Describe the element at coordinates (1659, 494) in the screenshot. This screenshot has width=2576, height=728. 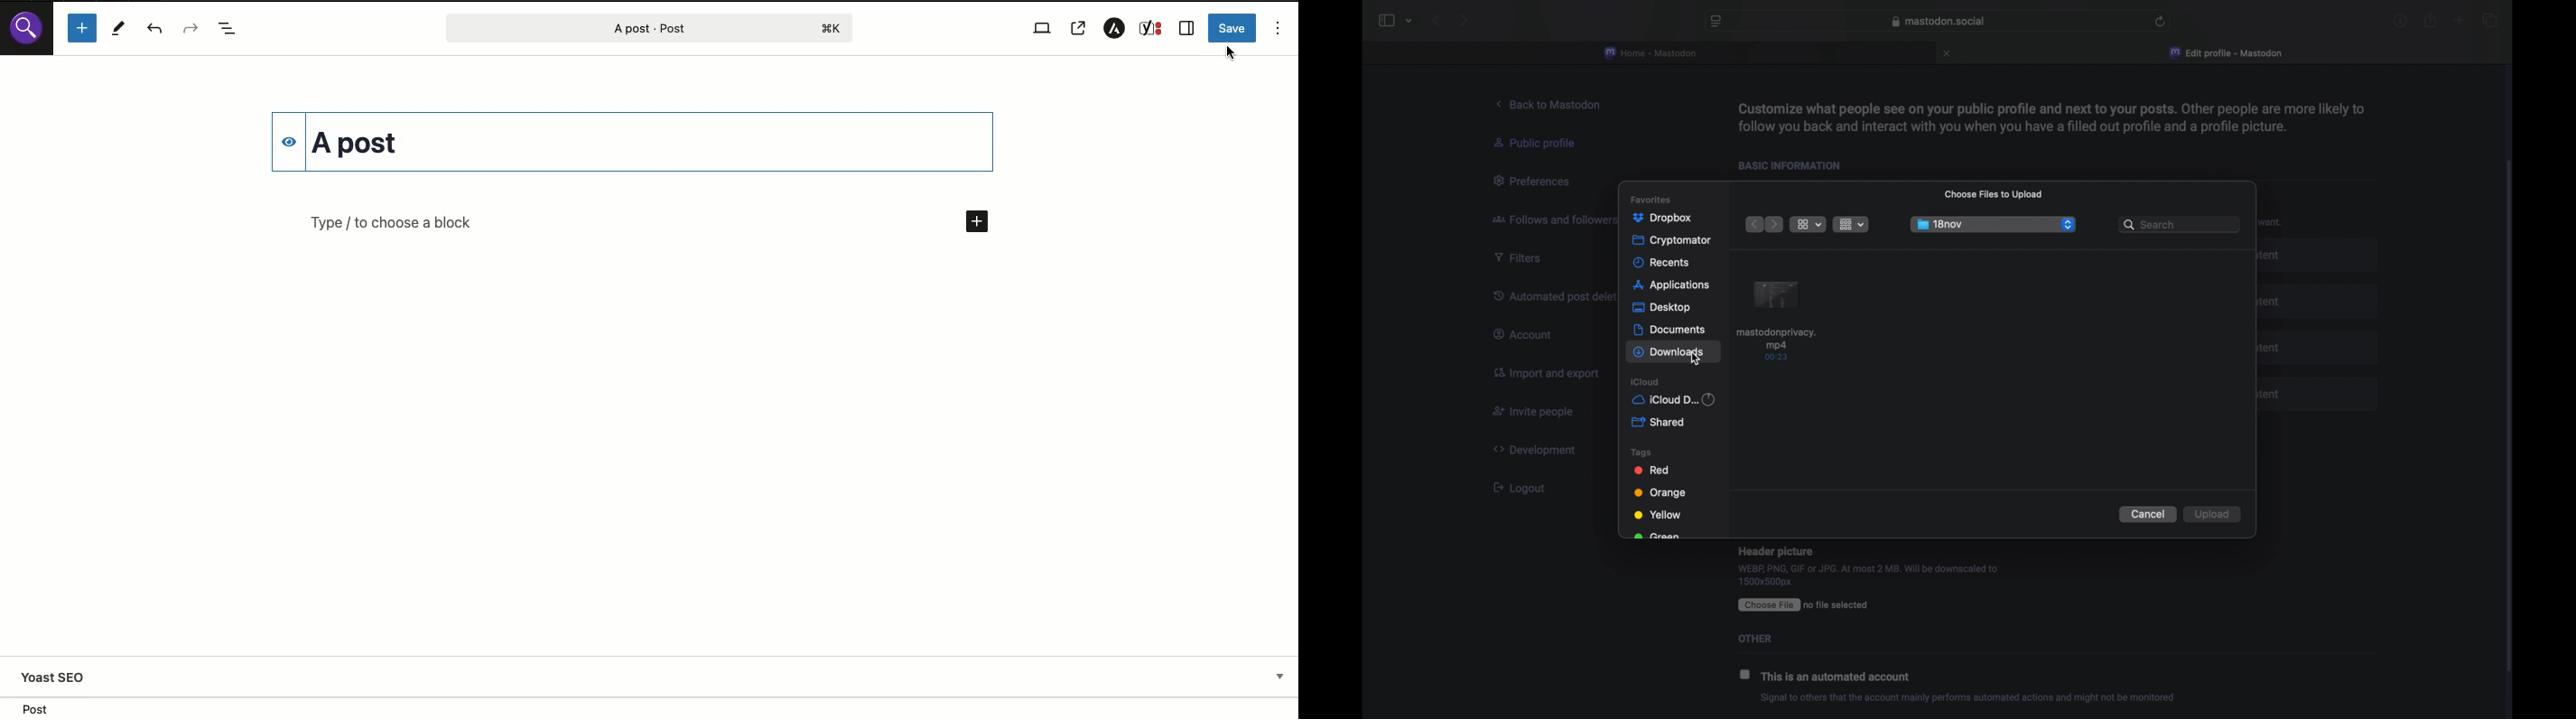
I see `orange` at that location.